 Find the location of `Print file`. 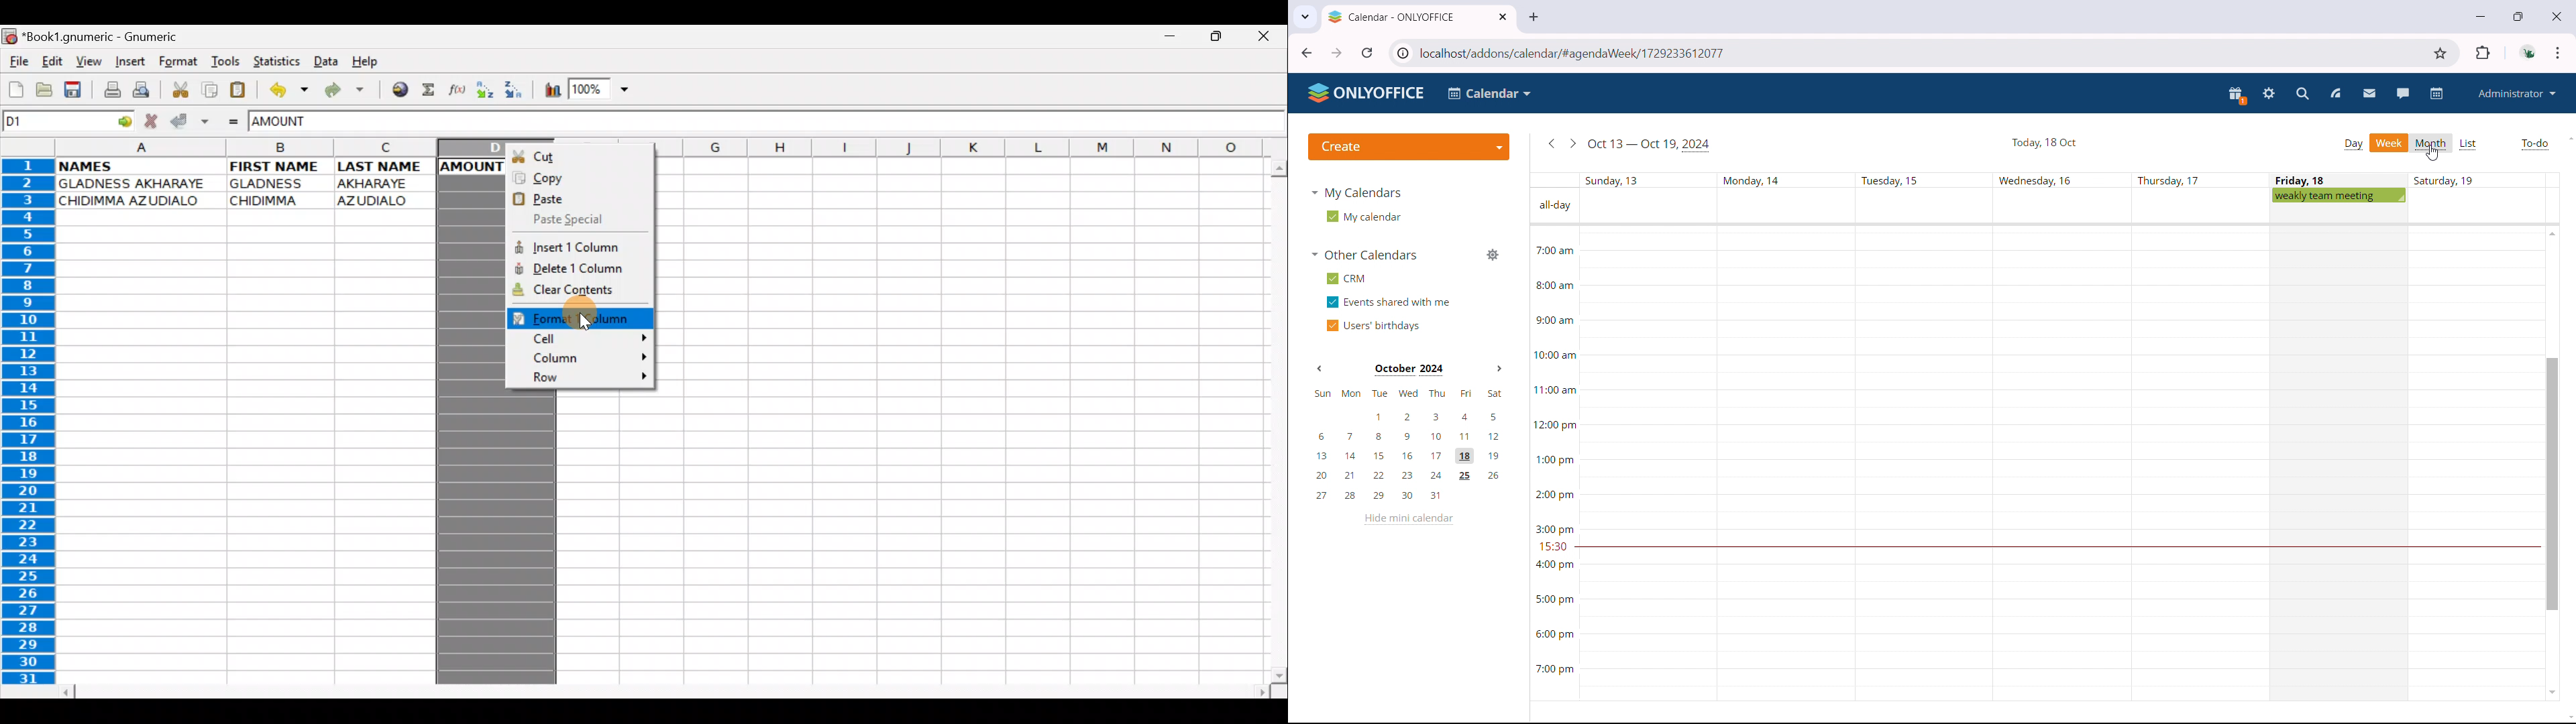

Print file is located at coordinates (107, 88).